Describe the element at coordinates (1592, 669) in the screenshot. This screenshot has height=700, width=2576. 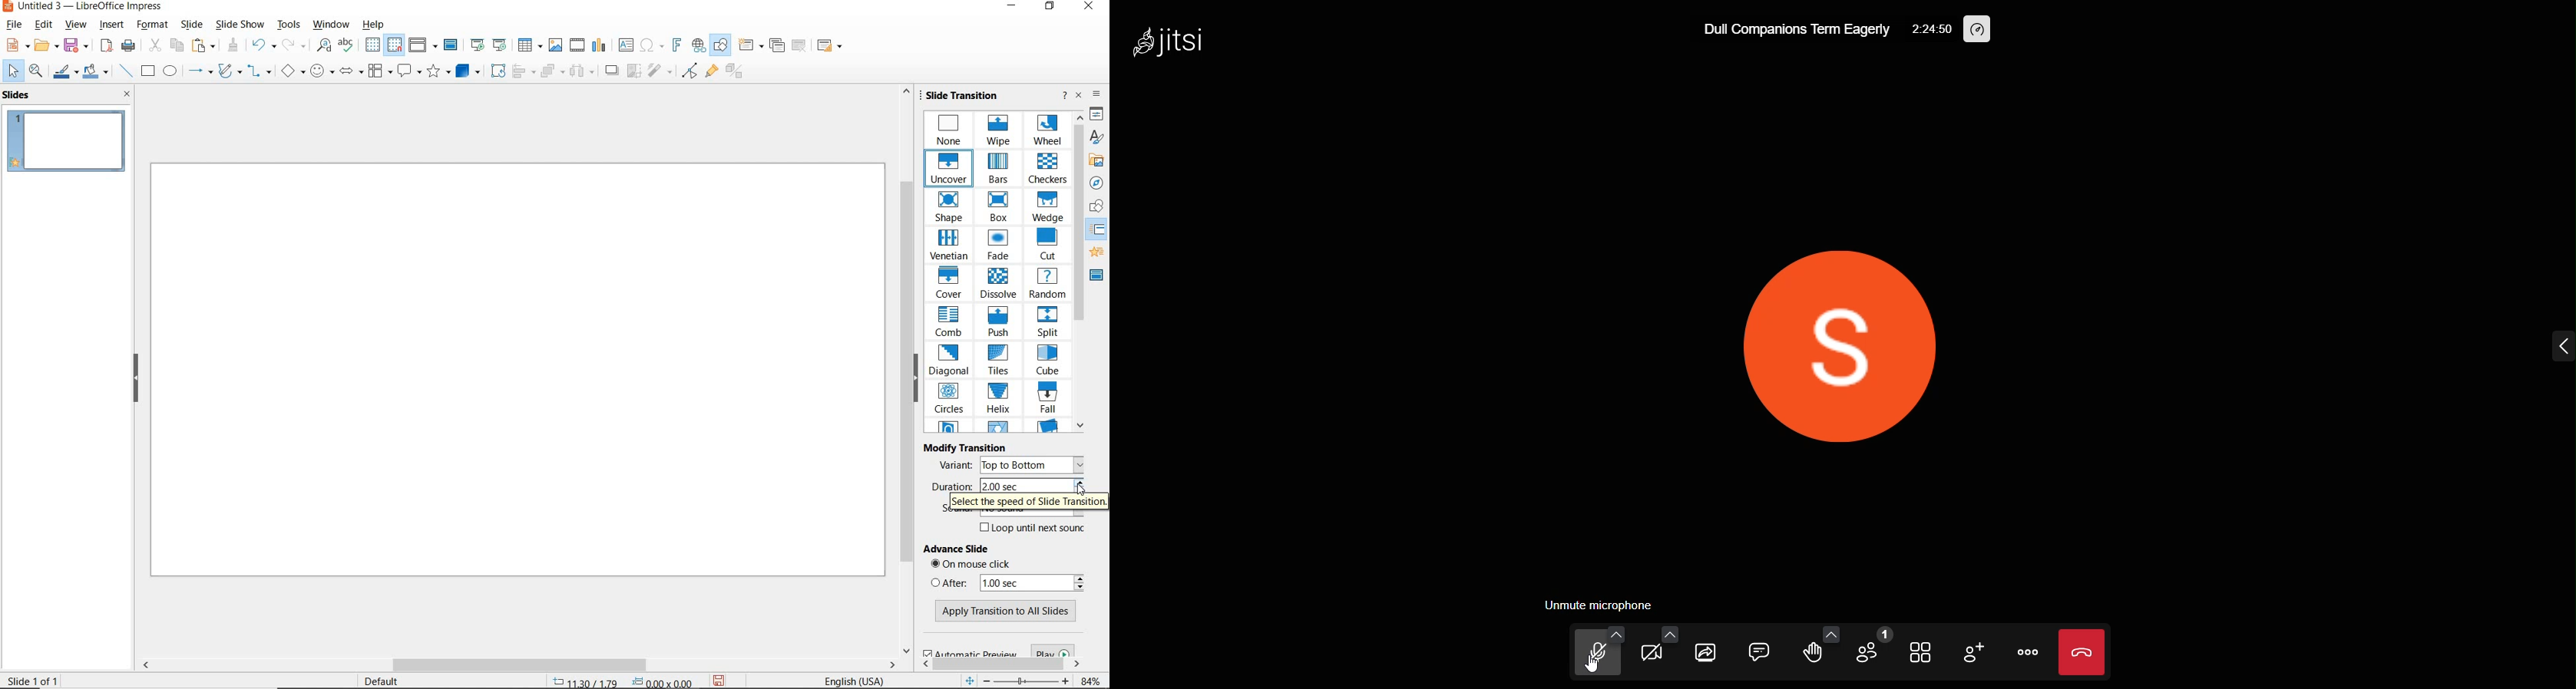
I see `cursor` at that location.